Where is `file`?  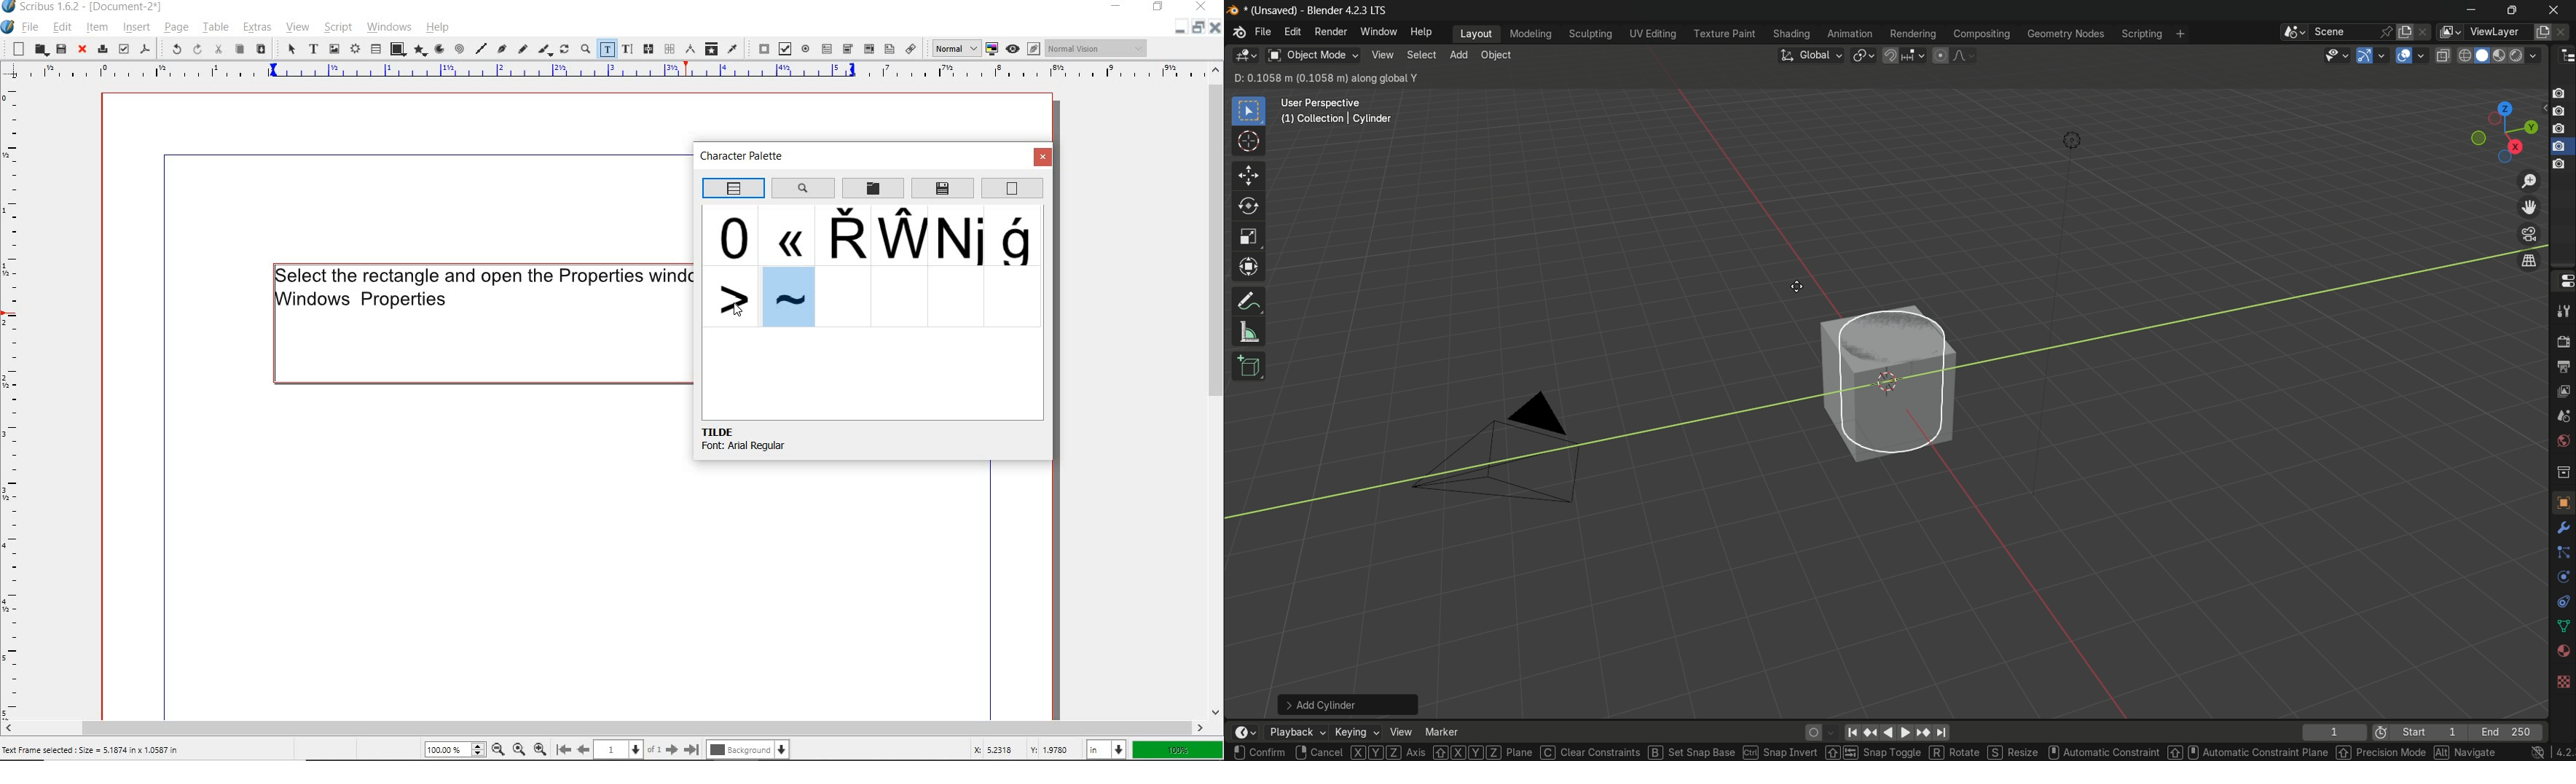 file is located at coordinates (32, 27).